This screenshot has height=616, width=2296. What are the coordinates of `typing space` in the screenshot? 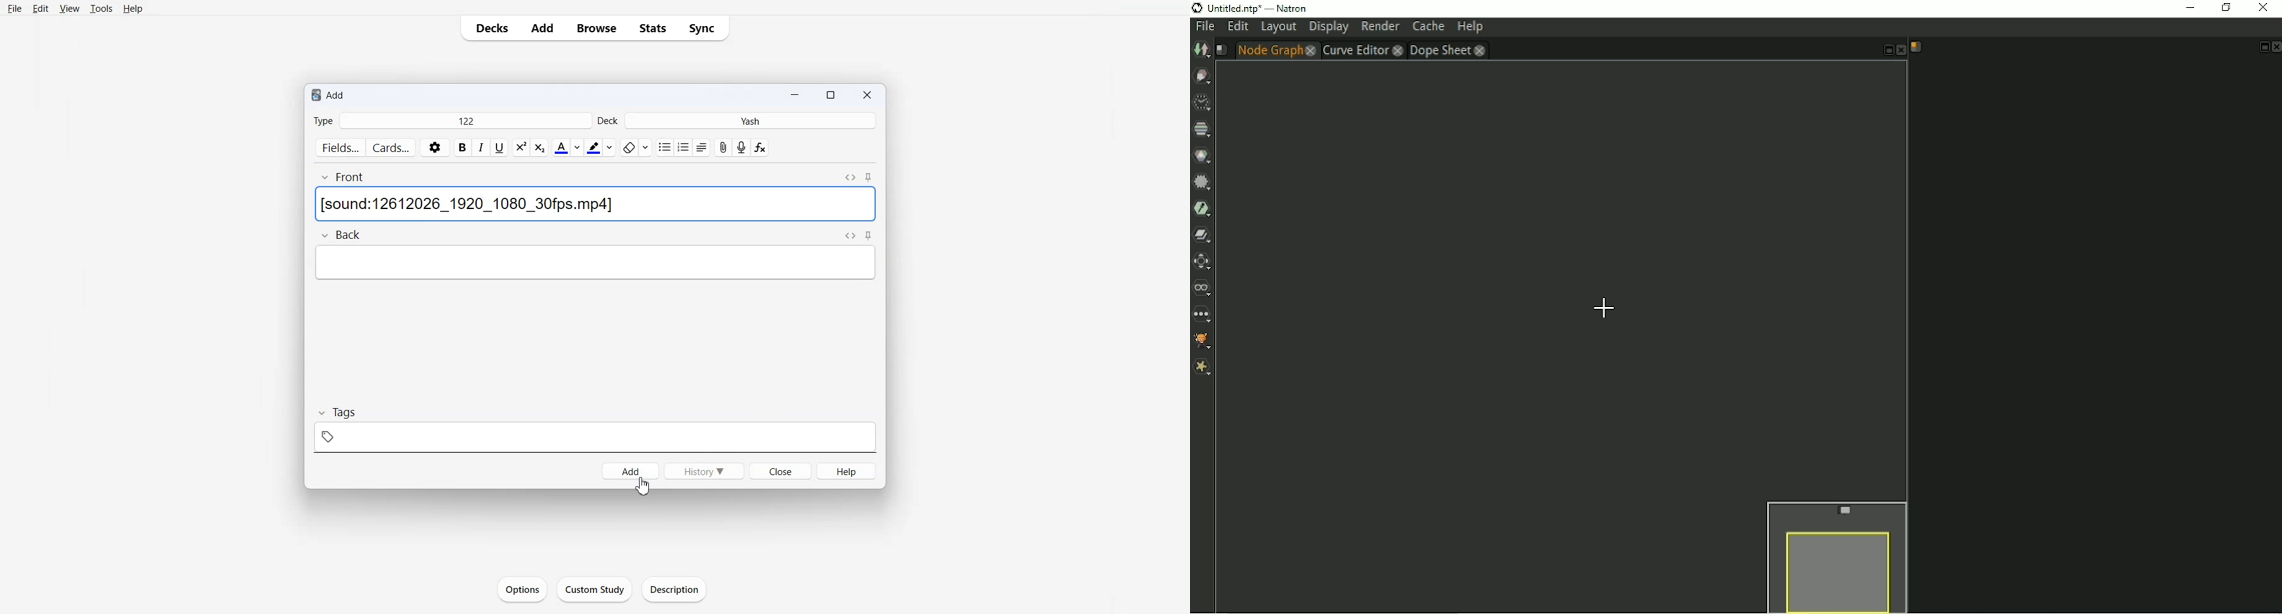 It's located at (595, 205).